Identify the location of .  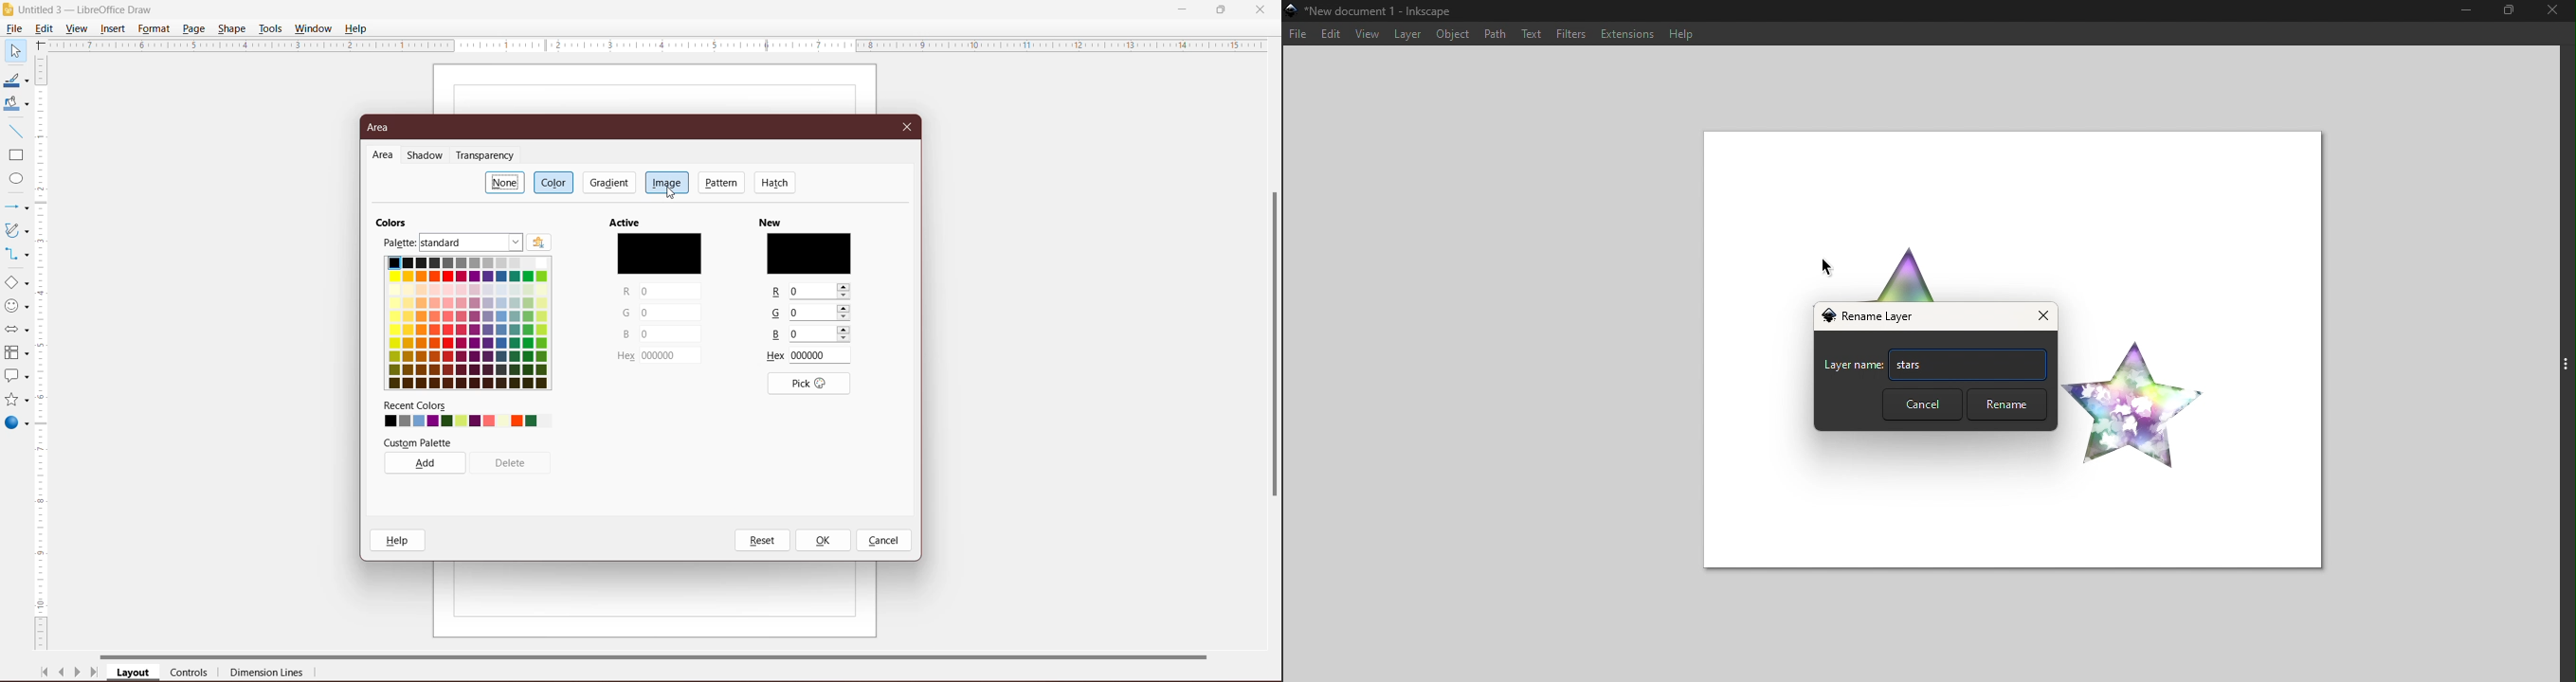
(777, 313).